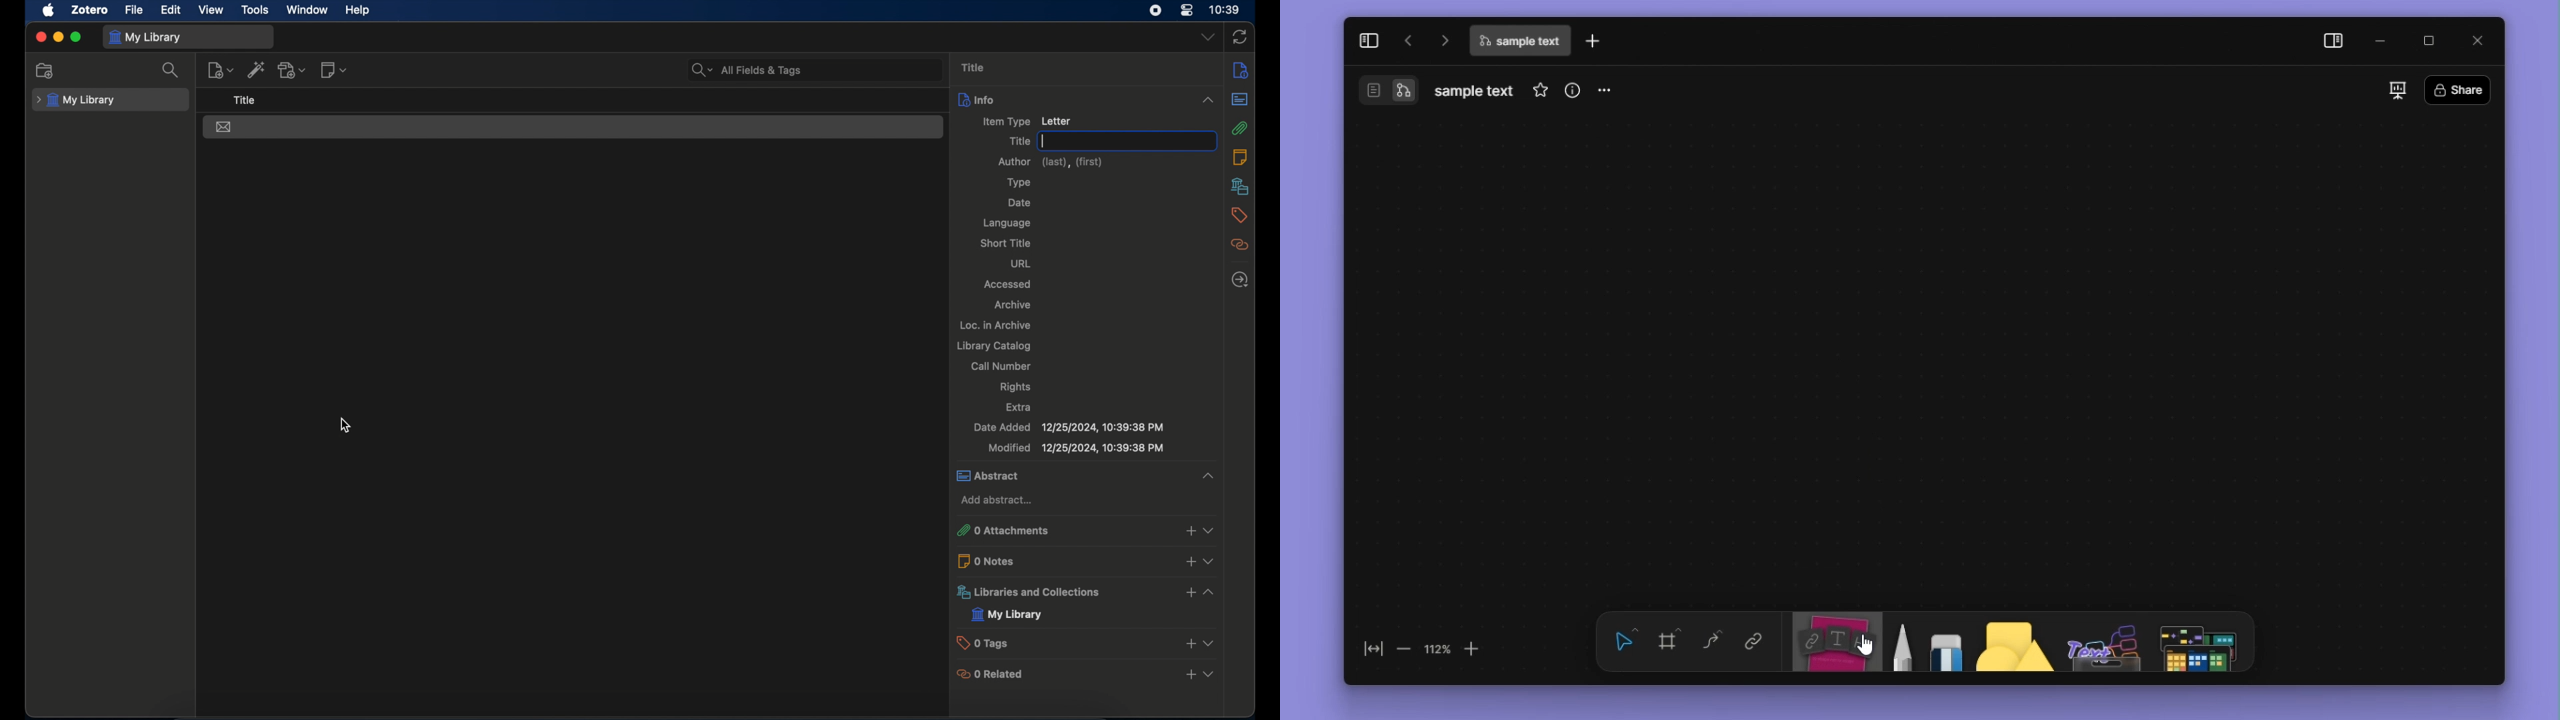 The height and width of the screenshot is (728, 2576). Describe the element at coordinates (1009, 616) in the screenshot. I see `my library` at that location.